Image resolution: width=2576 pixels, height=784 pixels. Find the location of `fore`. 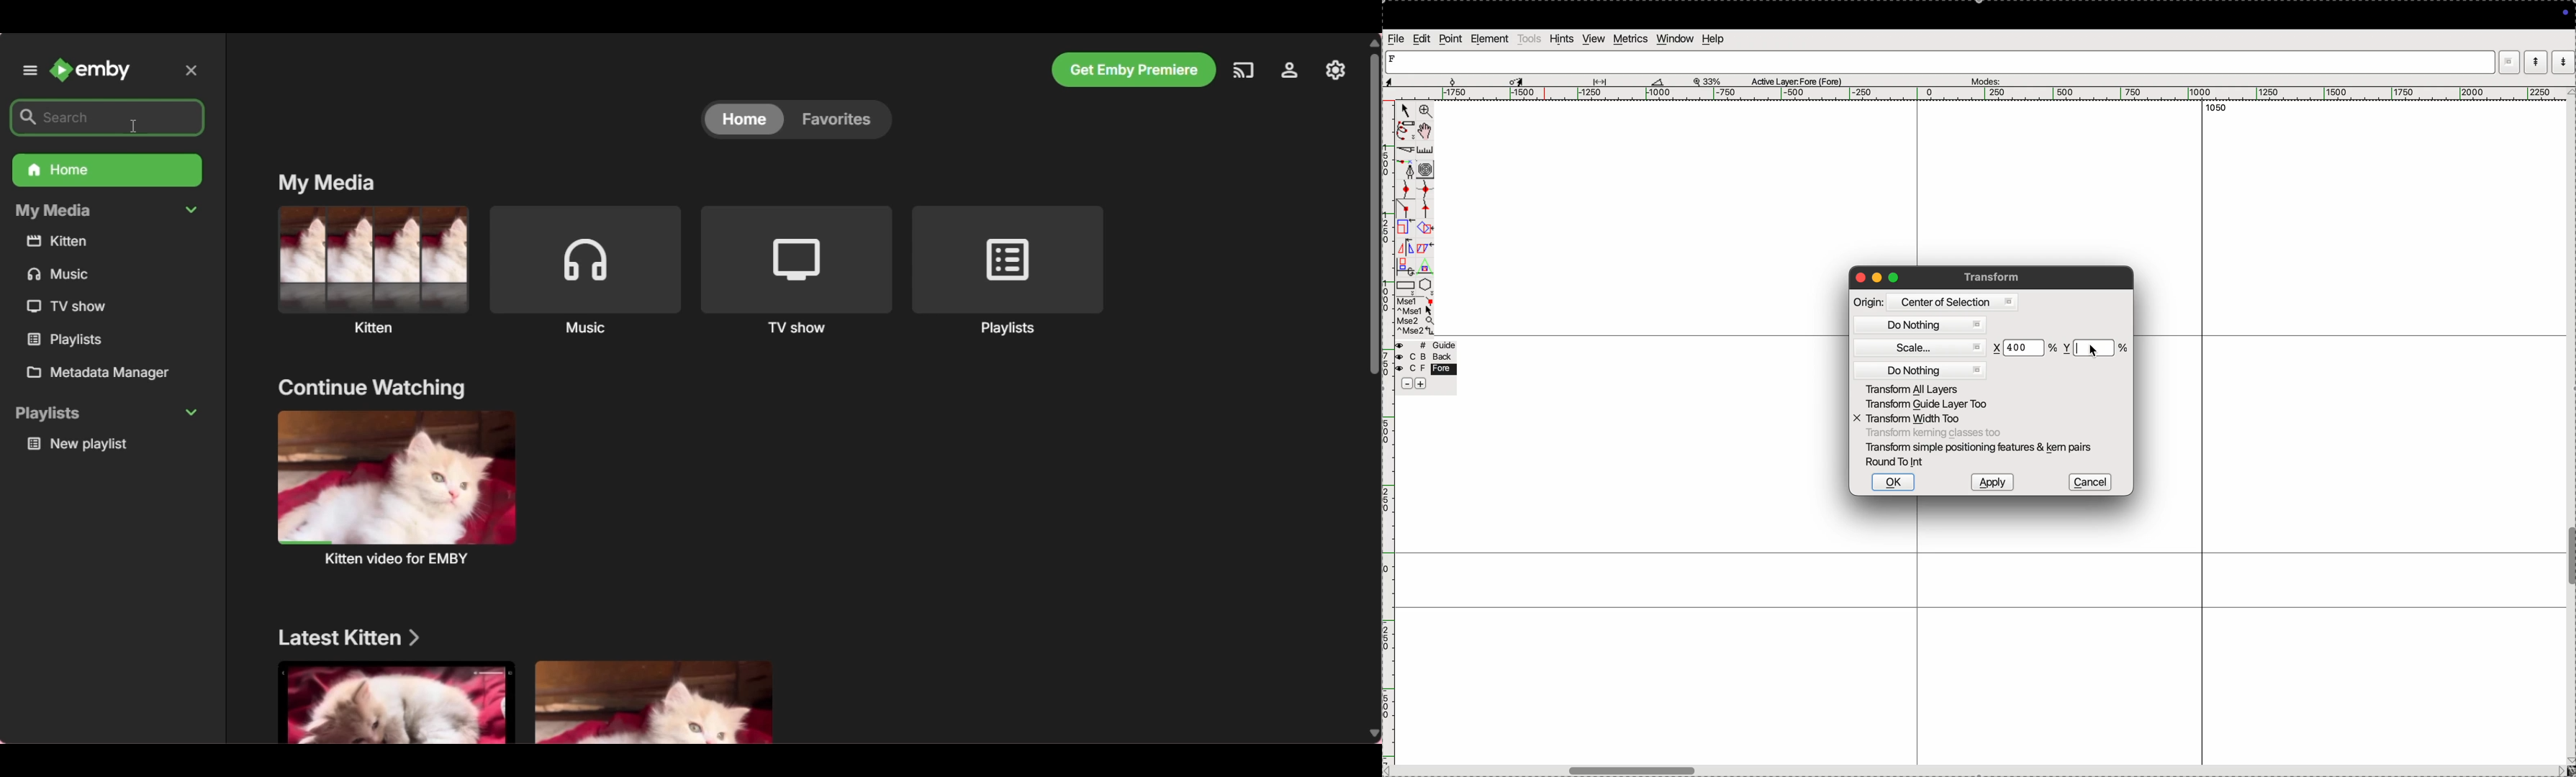

fore is located at coordinates (1427, 370).